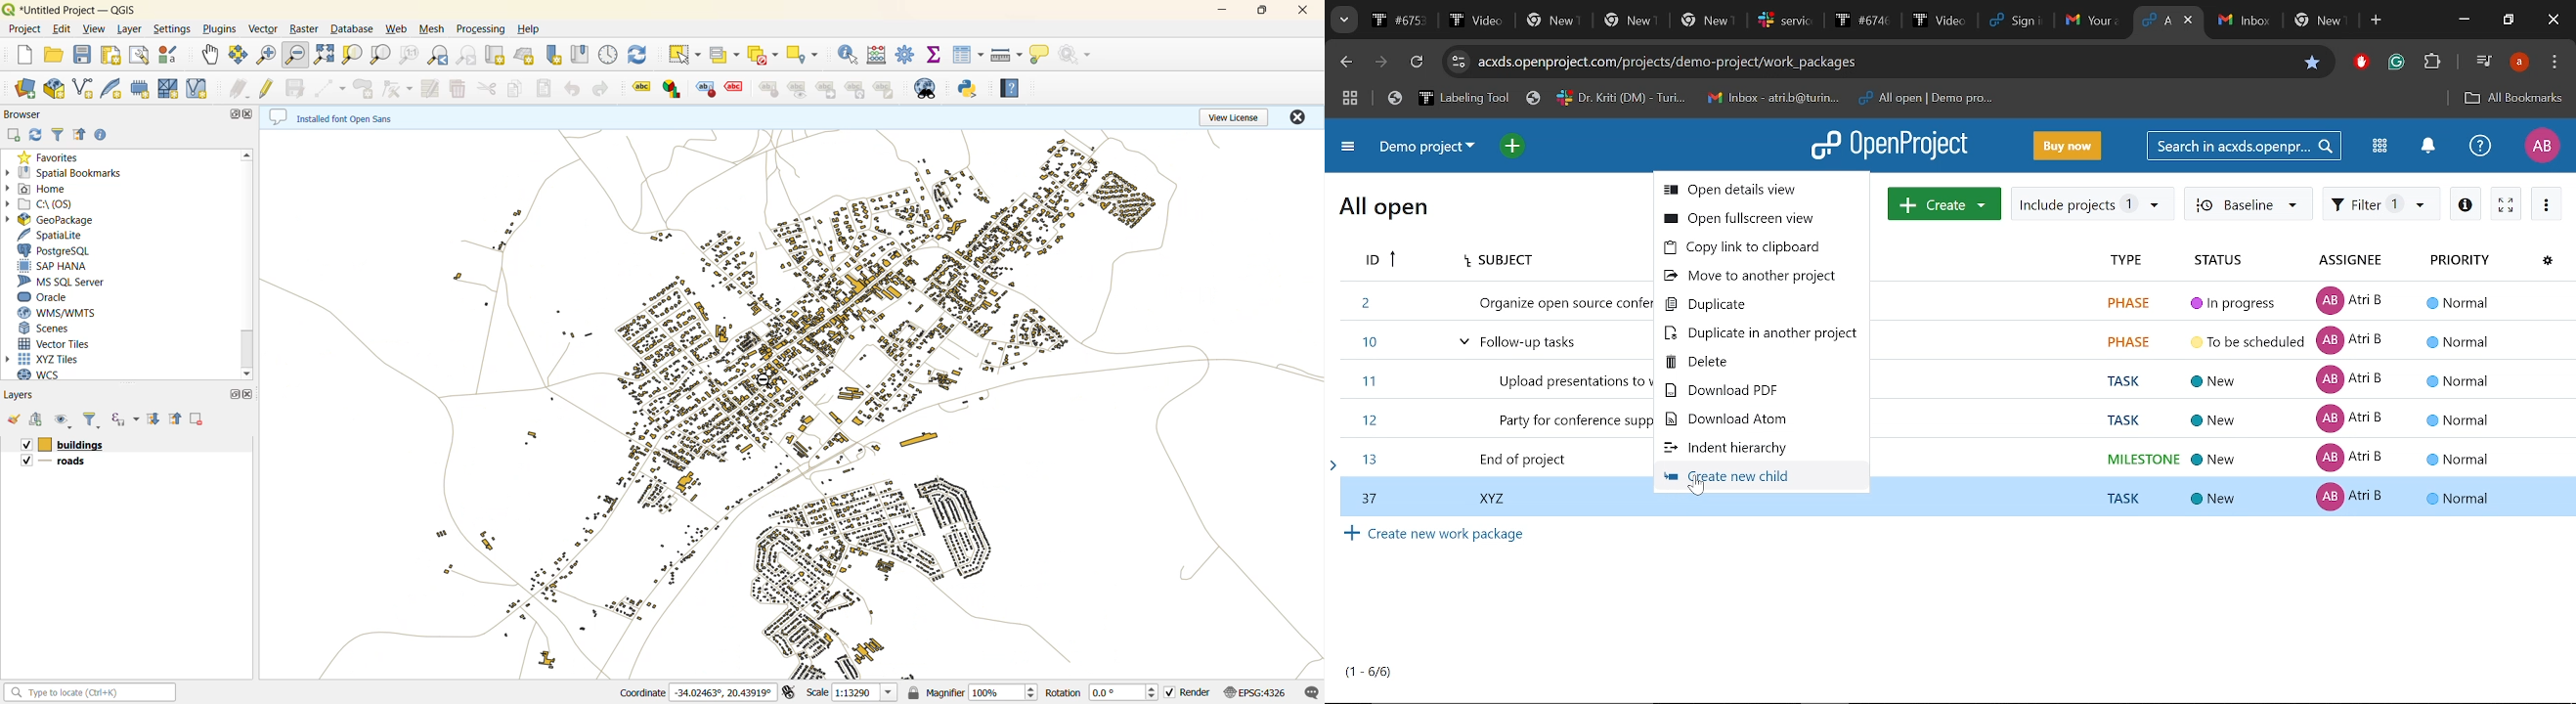 This screenshot has width=2576, height=728. Describe the element at coordinates (115, 57) in the screenshot. I see `print layout` at that location.